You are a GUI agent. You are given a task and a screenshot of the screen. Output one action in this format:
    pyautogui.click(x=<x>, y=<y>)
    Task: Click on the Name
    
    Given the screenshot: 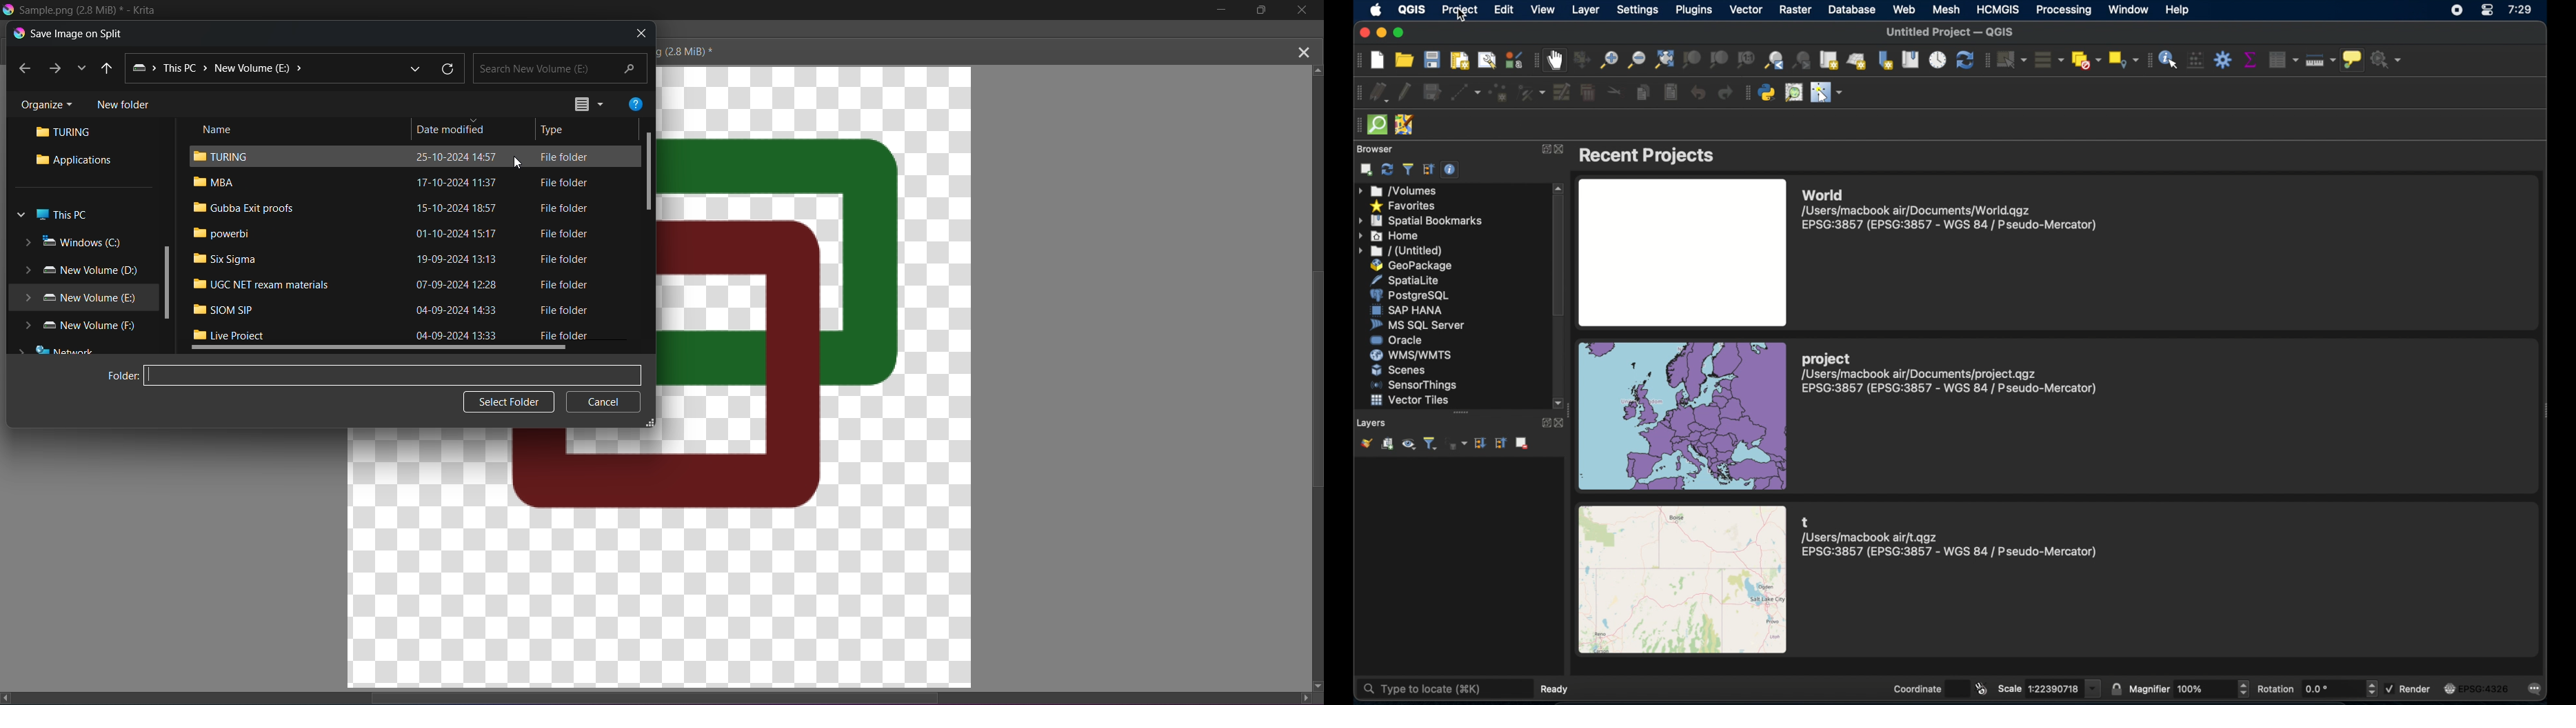 What is the action you would take?
    pyautogui.click(x=218, y=129)
    